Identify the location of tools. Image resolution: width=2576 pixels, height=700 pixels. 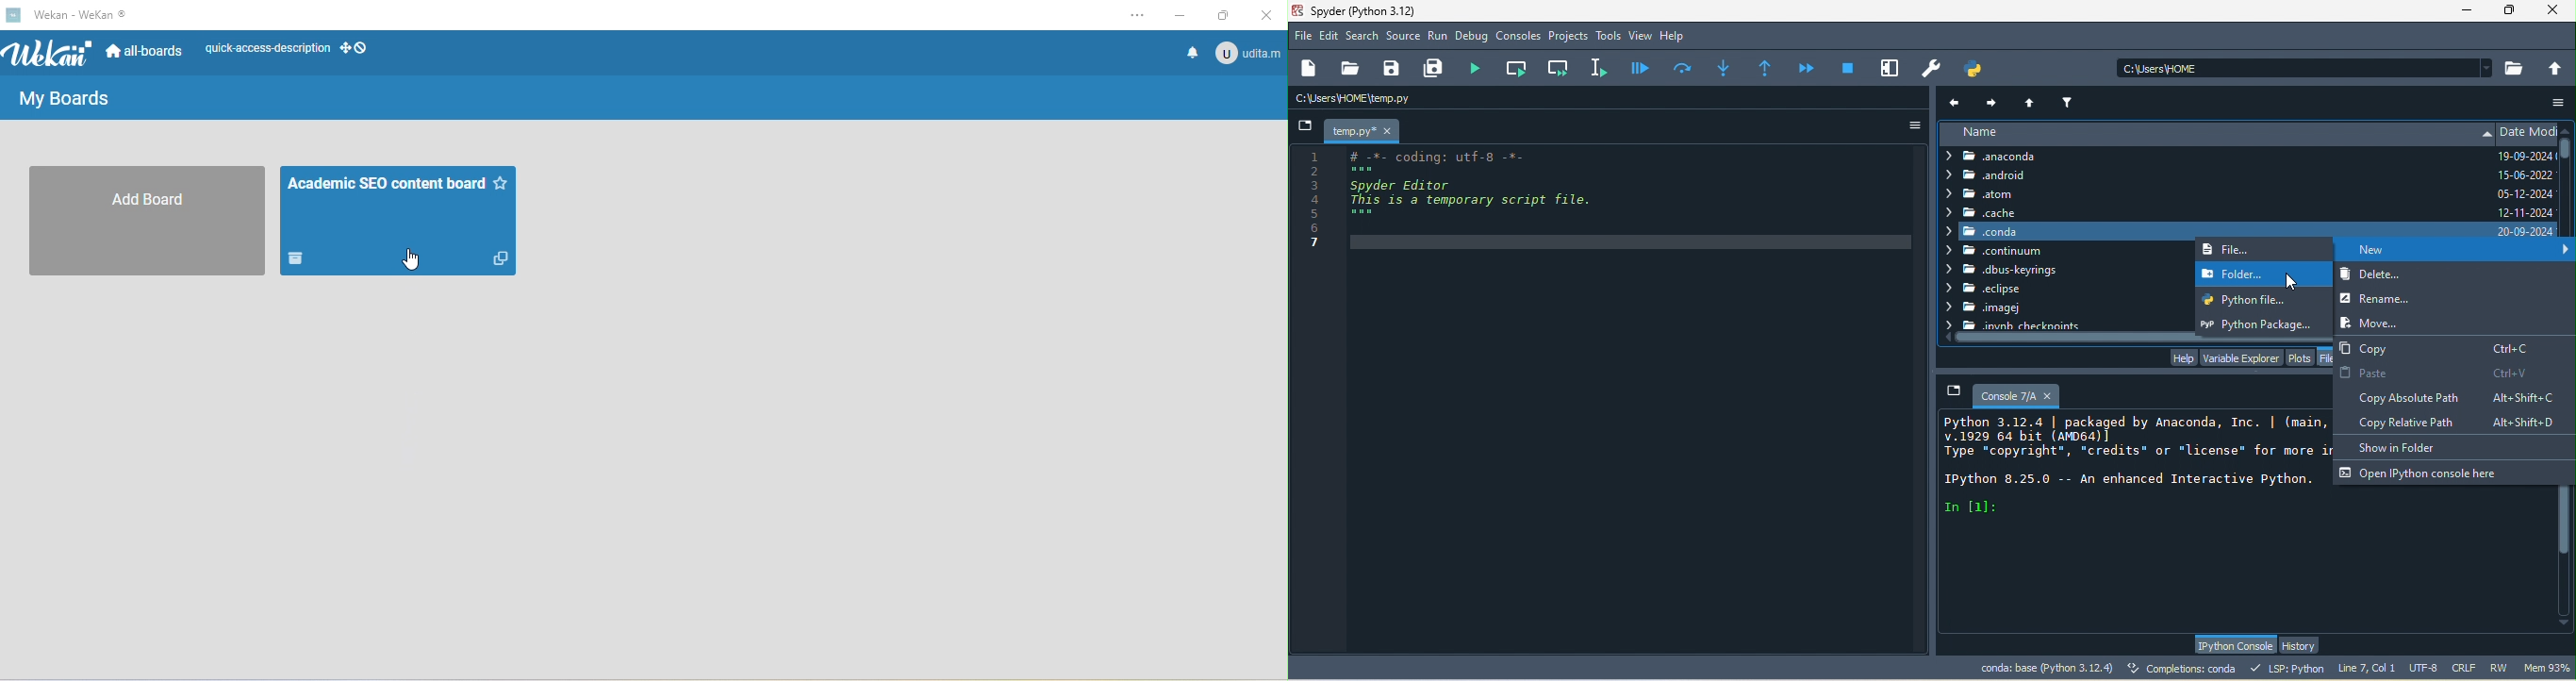
(1609, 37).